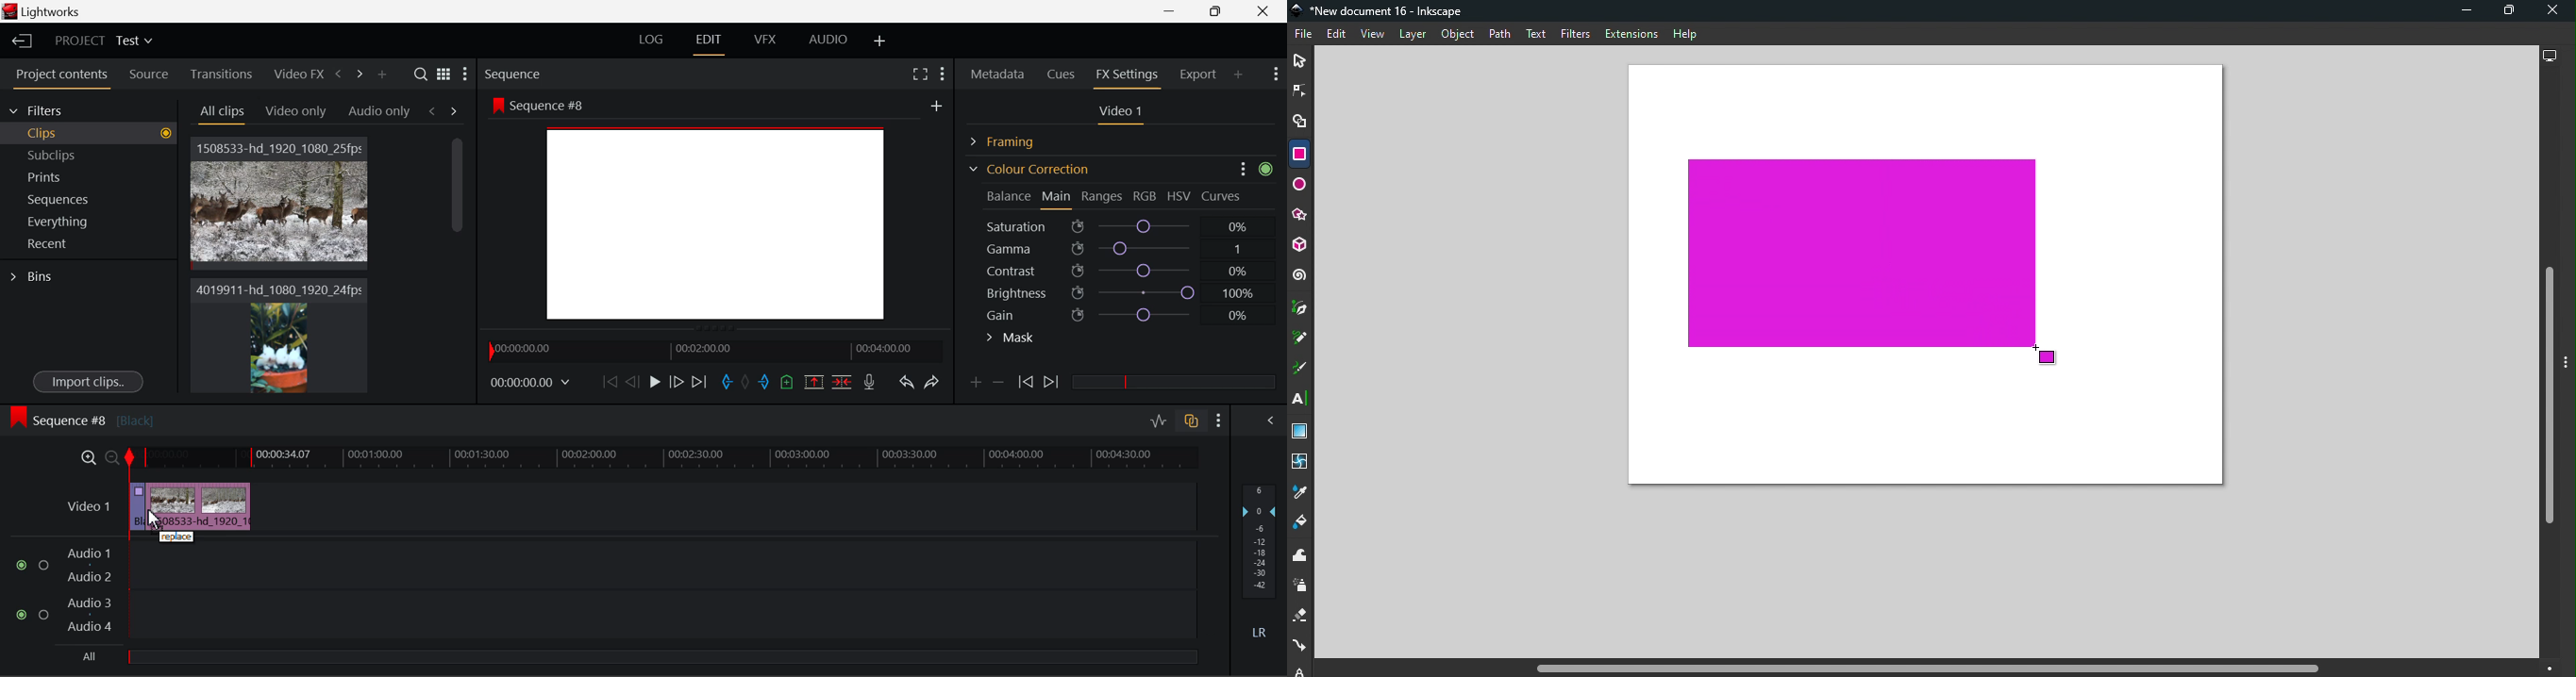  What do you see at coordinates (1299, 62) in the screenshot?
I see `Selector` at bounding box center [1299, 62].